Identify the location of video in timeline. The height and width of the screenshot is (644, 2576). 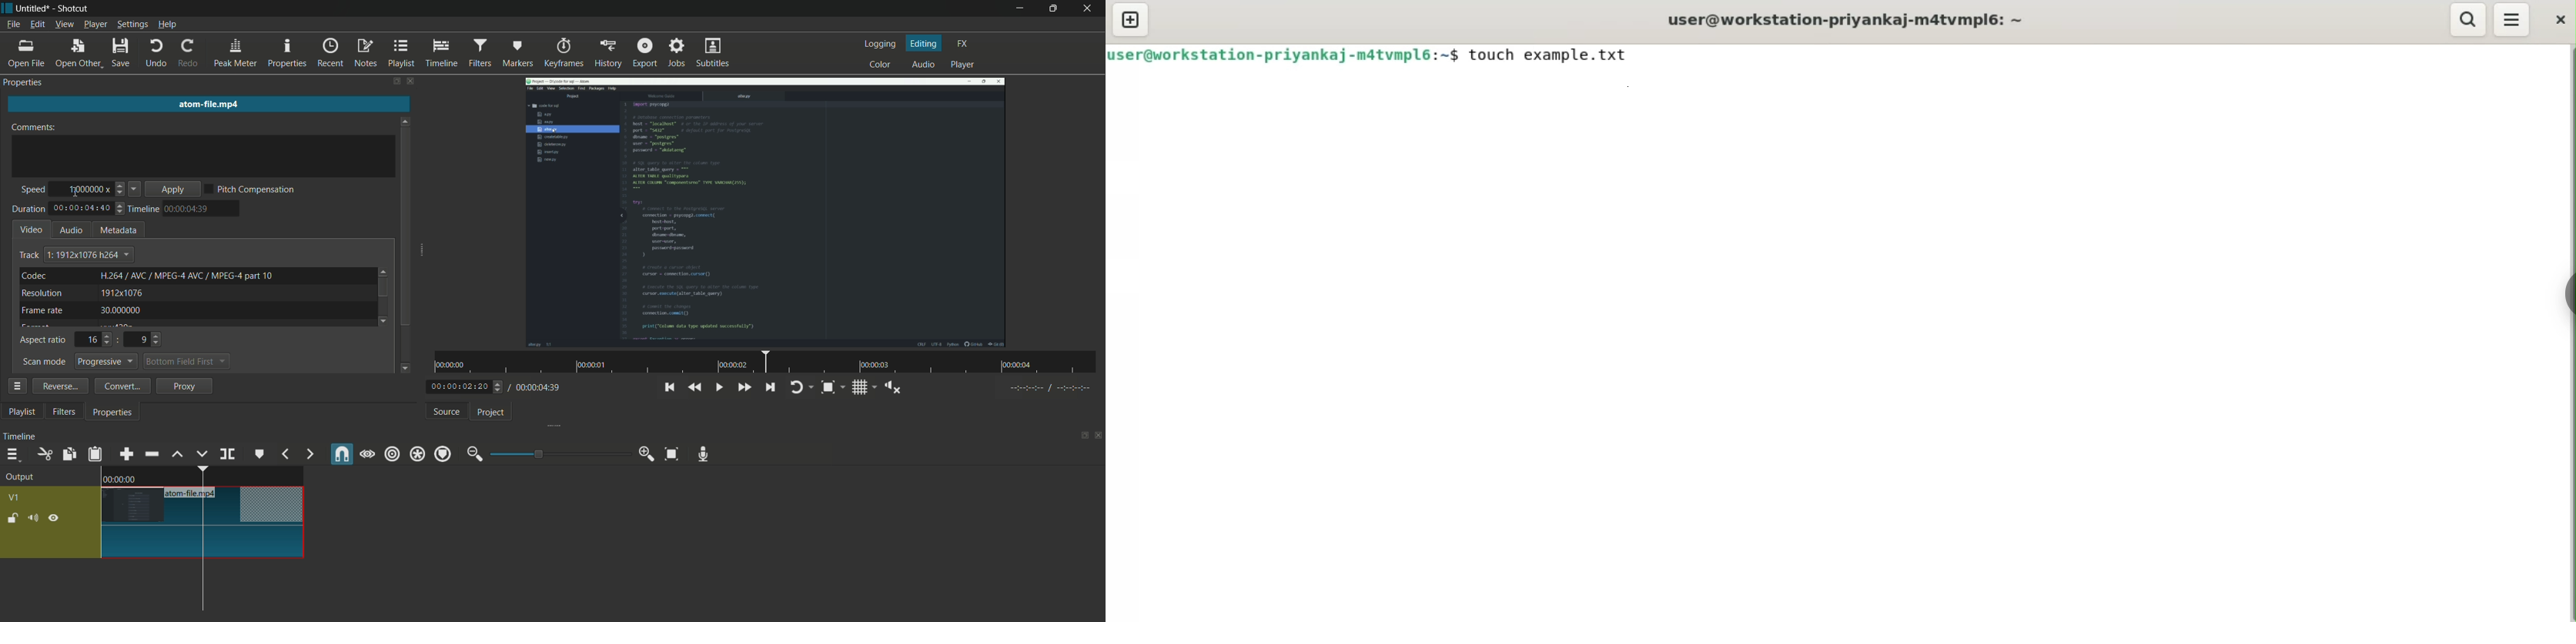
(203, 513).